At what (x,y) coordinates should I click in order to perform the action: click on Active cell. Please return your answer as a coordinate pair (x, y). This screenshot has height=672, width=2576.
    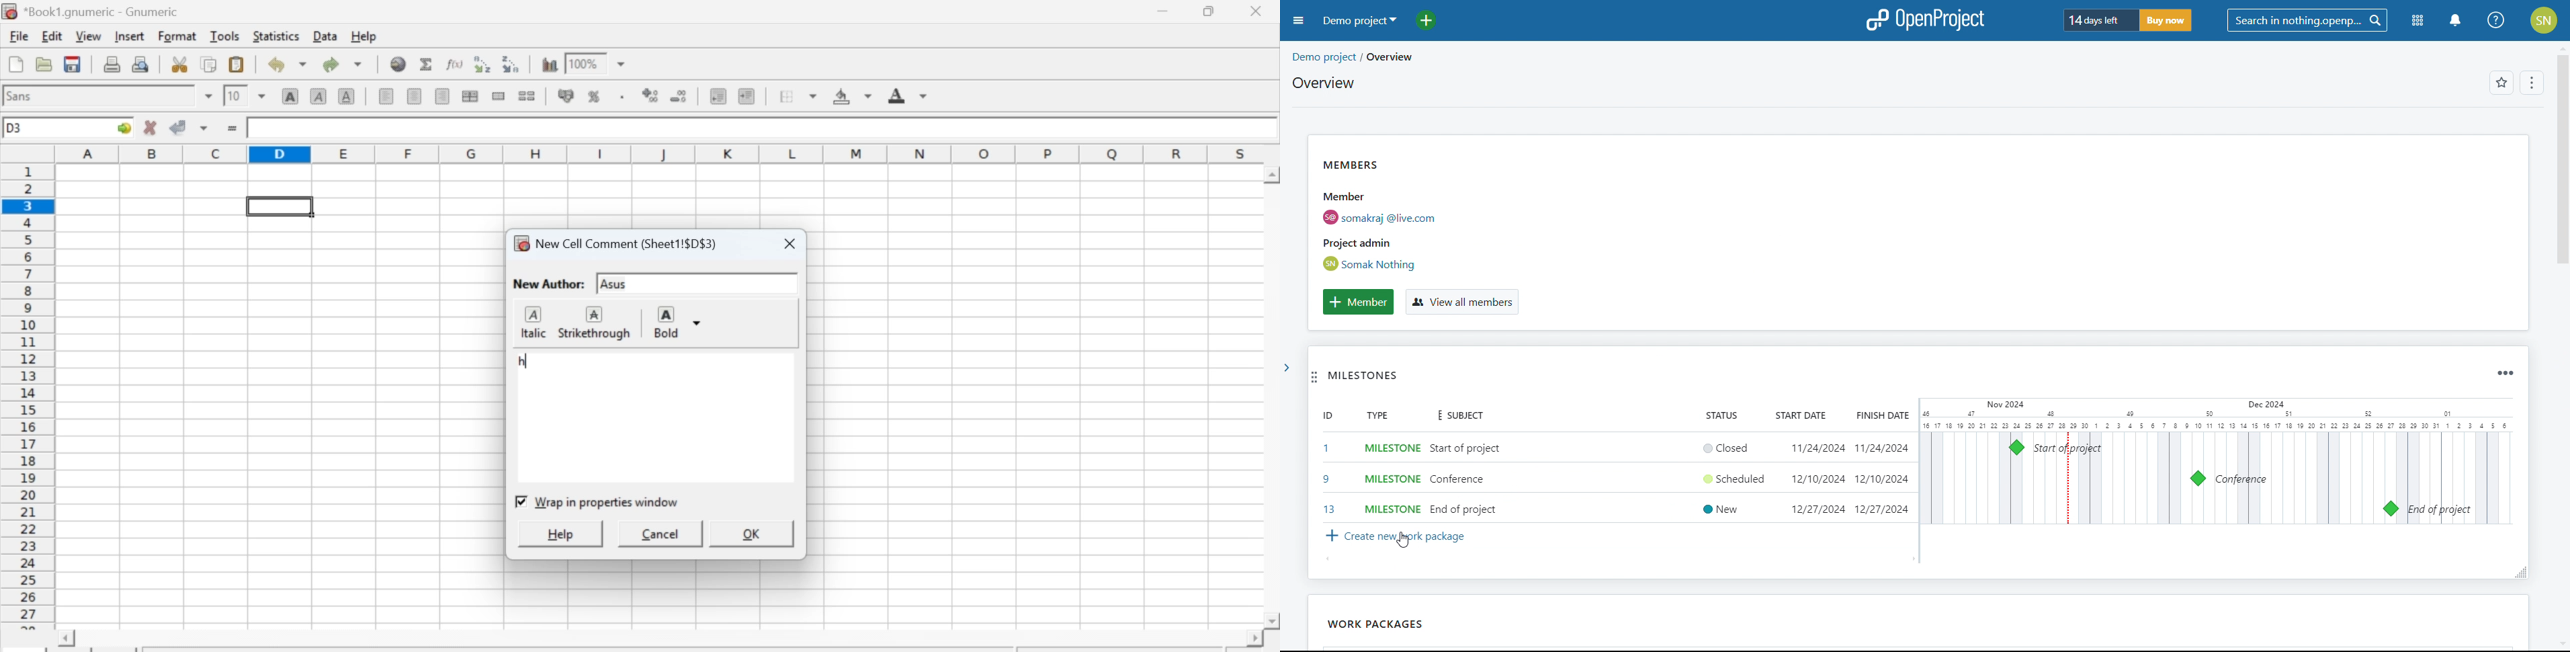
    Looking at the image, I should click on (70, 128).